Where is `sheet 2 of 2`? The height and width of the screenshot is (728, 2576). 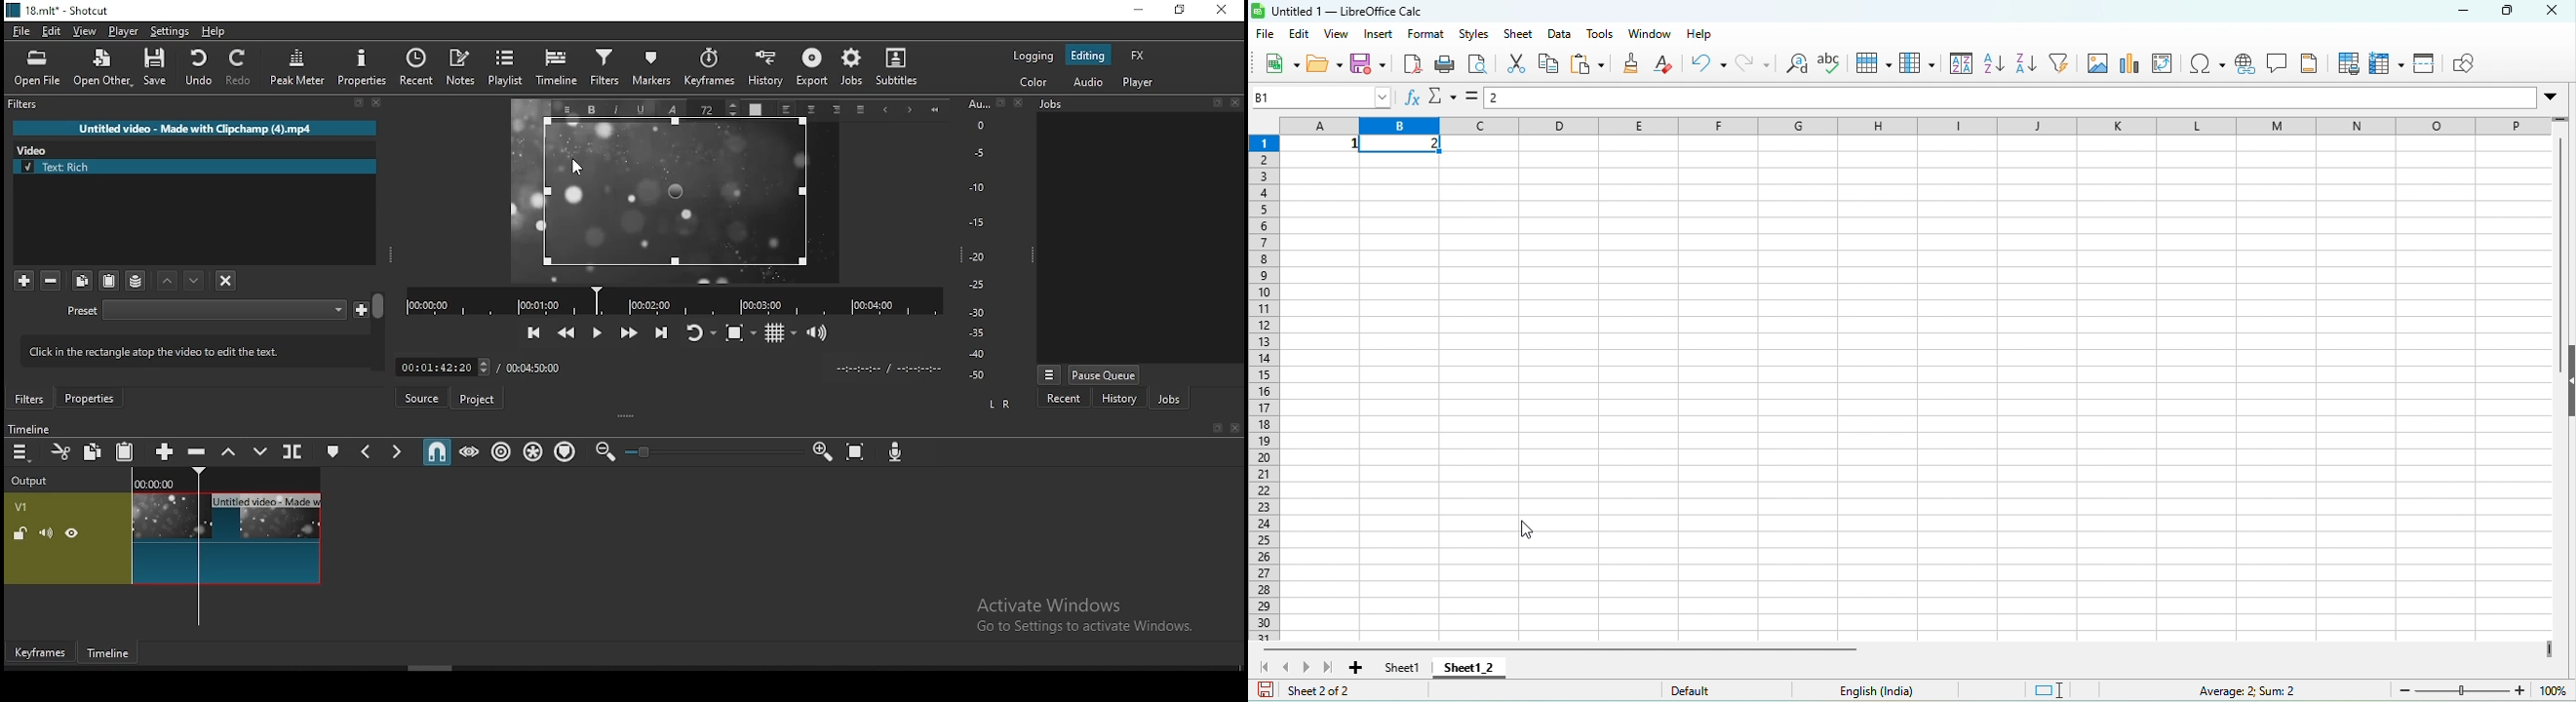 sheet 2 of 2 is located at coordinates (1339, 692).